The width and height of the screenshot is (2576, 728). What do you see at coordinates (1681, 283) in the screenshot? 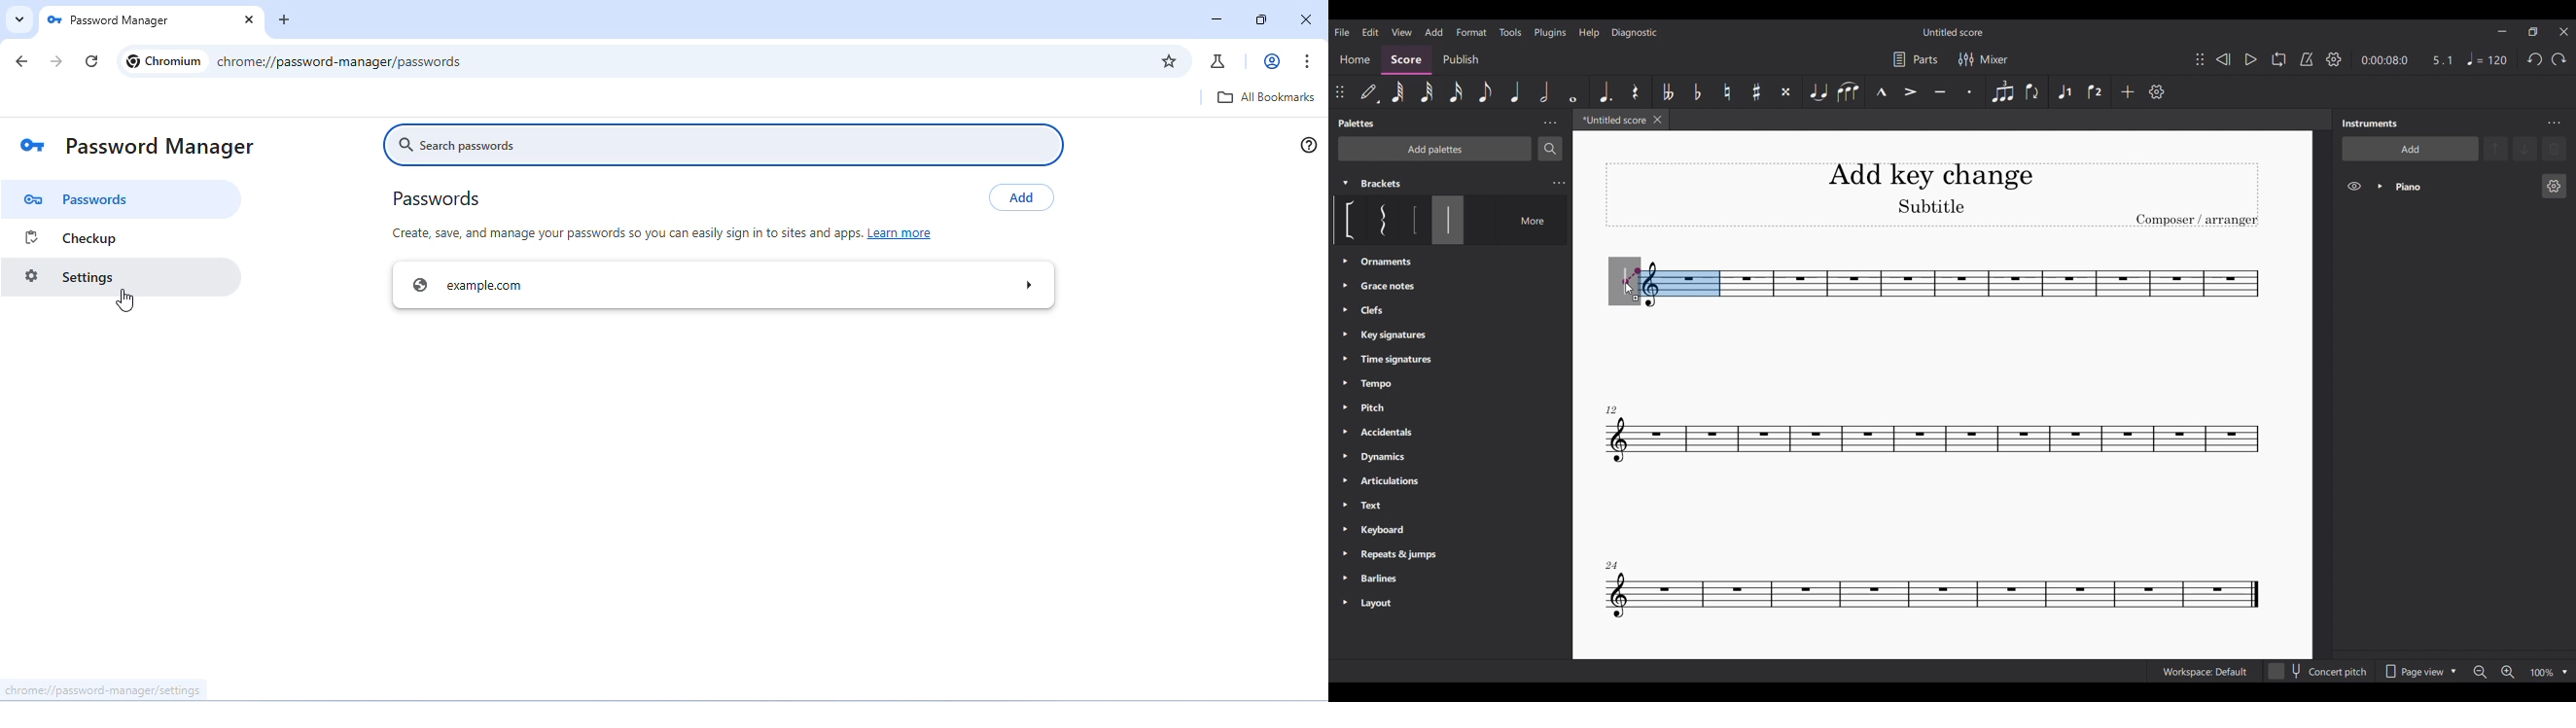
I see `Attachment area highlighted` at bounding box center [1681, 283].